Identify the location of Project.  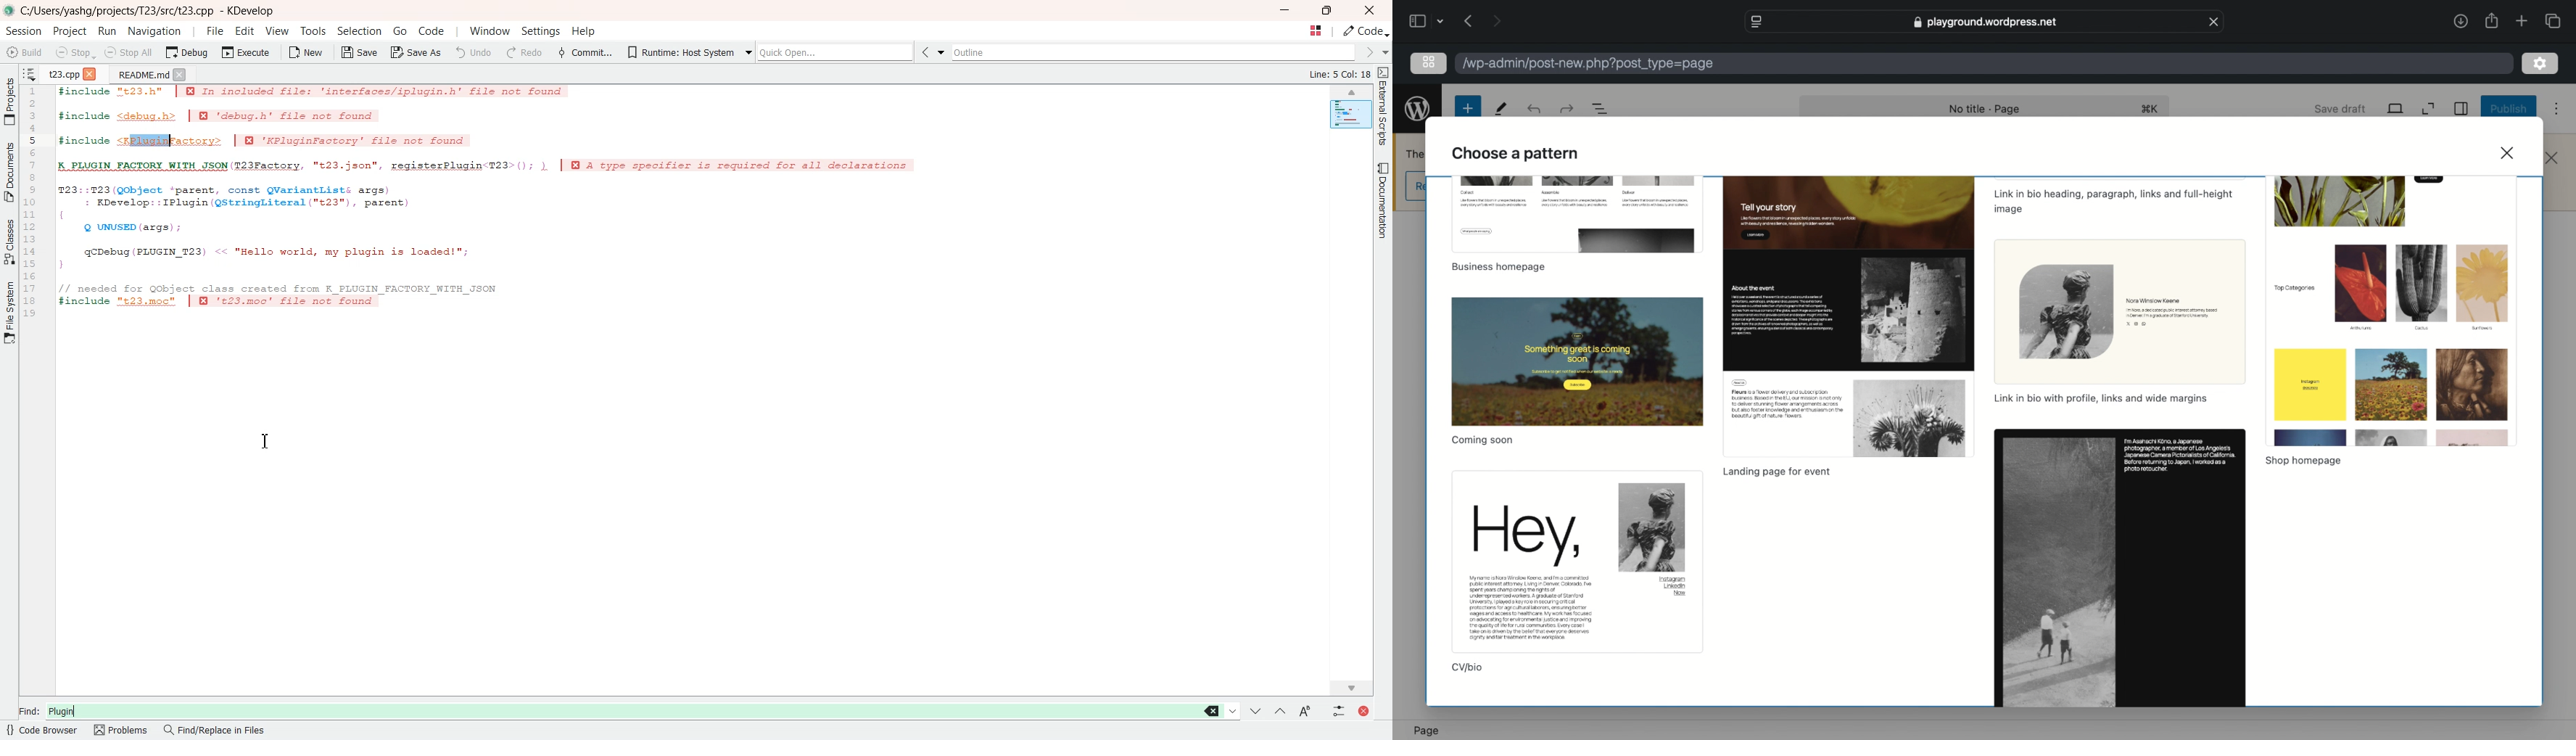
(9, 101).